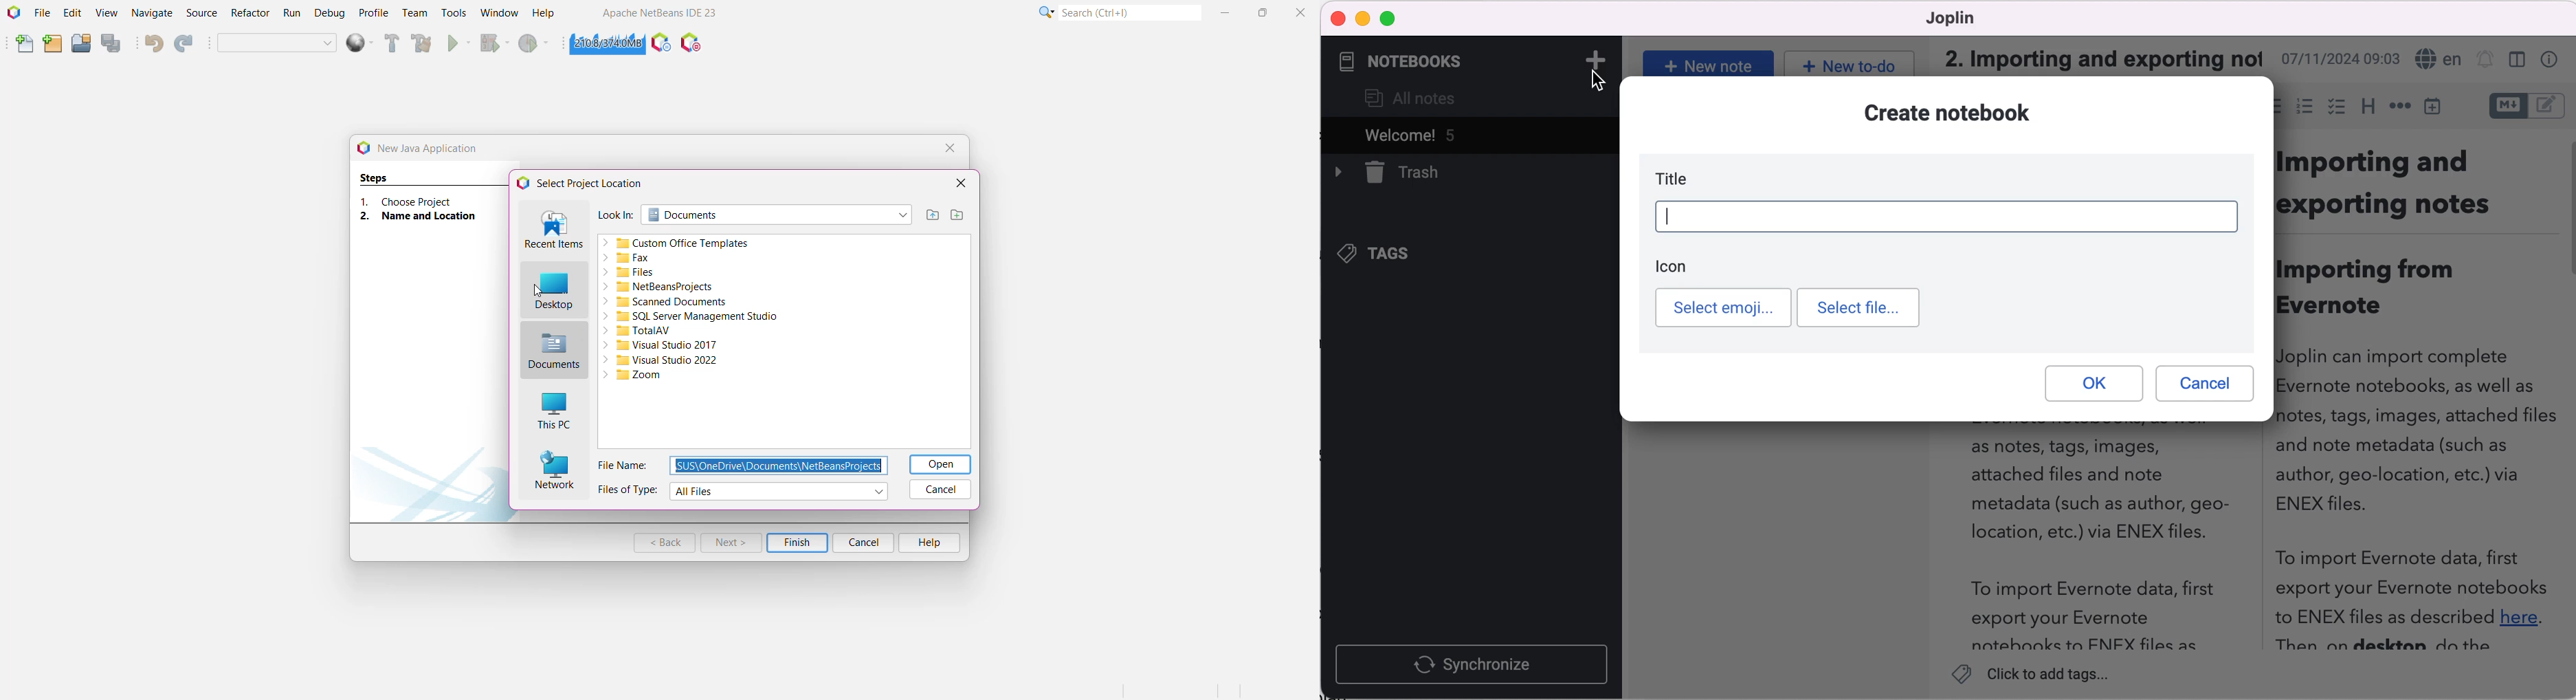 This screenshot has height=700, width=2576. I want to click on language, so click(2436, 60).